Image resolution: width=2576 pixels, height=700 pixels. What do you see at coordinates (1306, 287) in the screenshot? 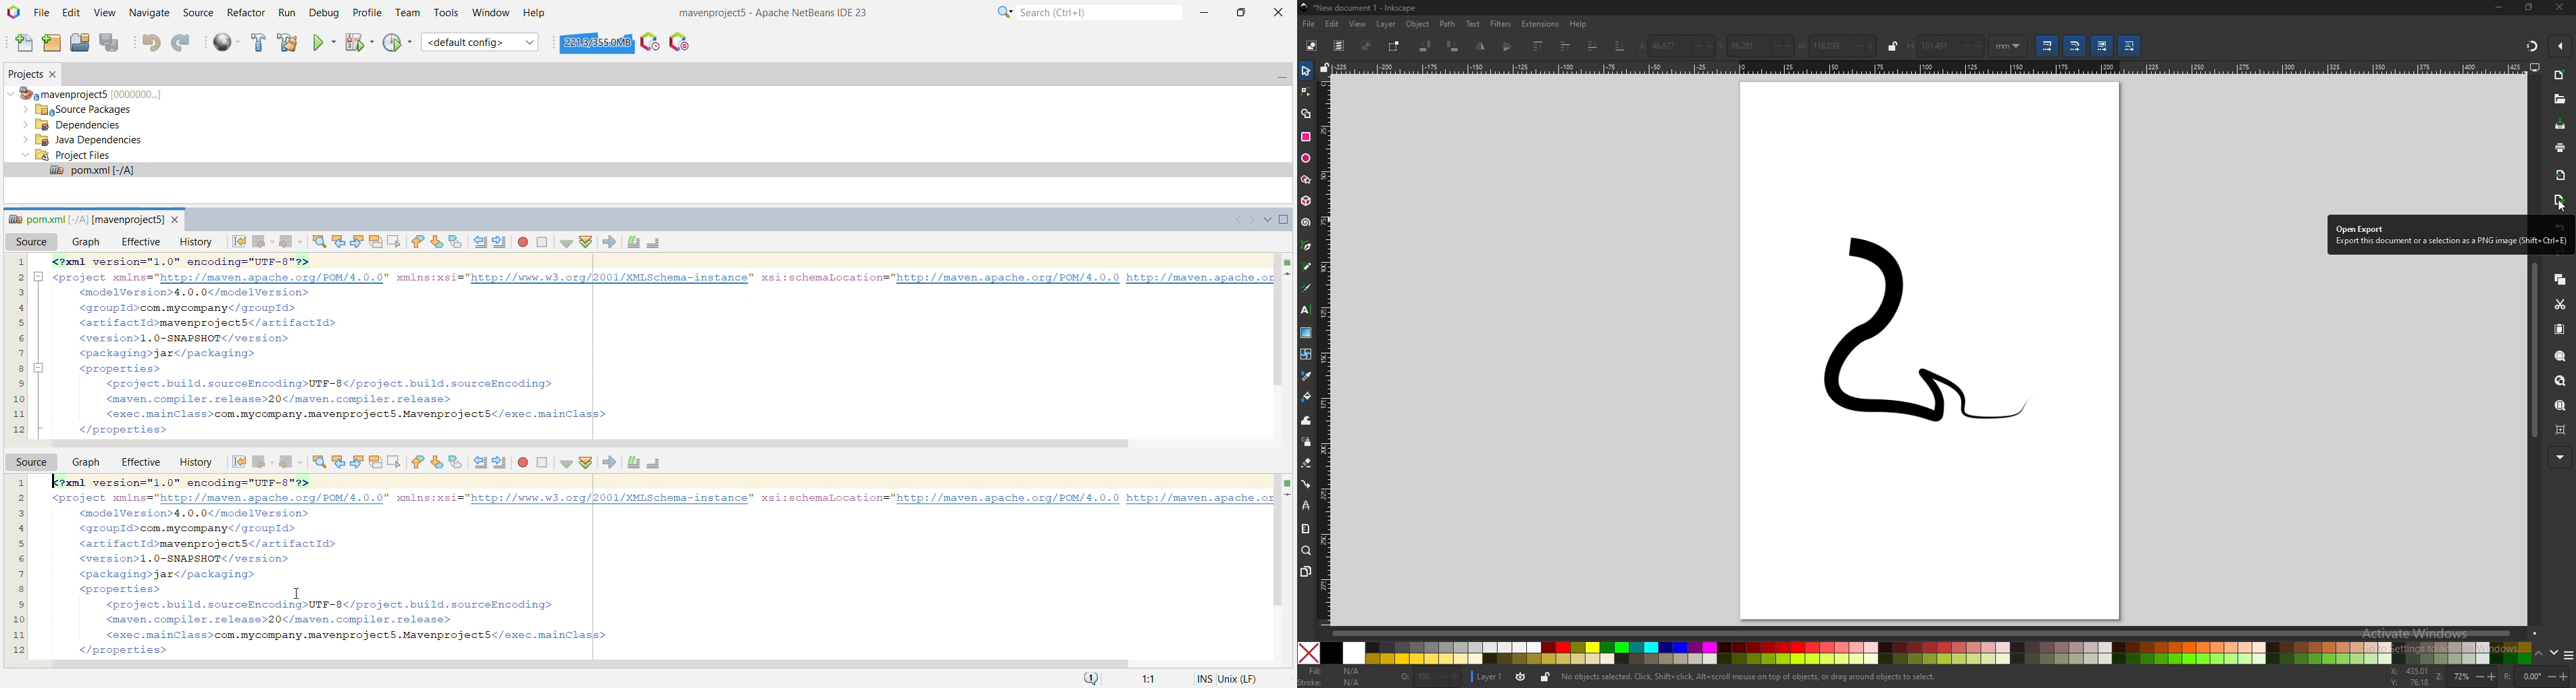
I see `calligraphy` at bounding box center [1306, 287].